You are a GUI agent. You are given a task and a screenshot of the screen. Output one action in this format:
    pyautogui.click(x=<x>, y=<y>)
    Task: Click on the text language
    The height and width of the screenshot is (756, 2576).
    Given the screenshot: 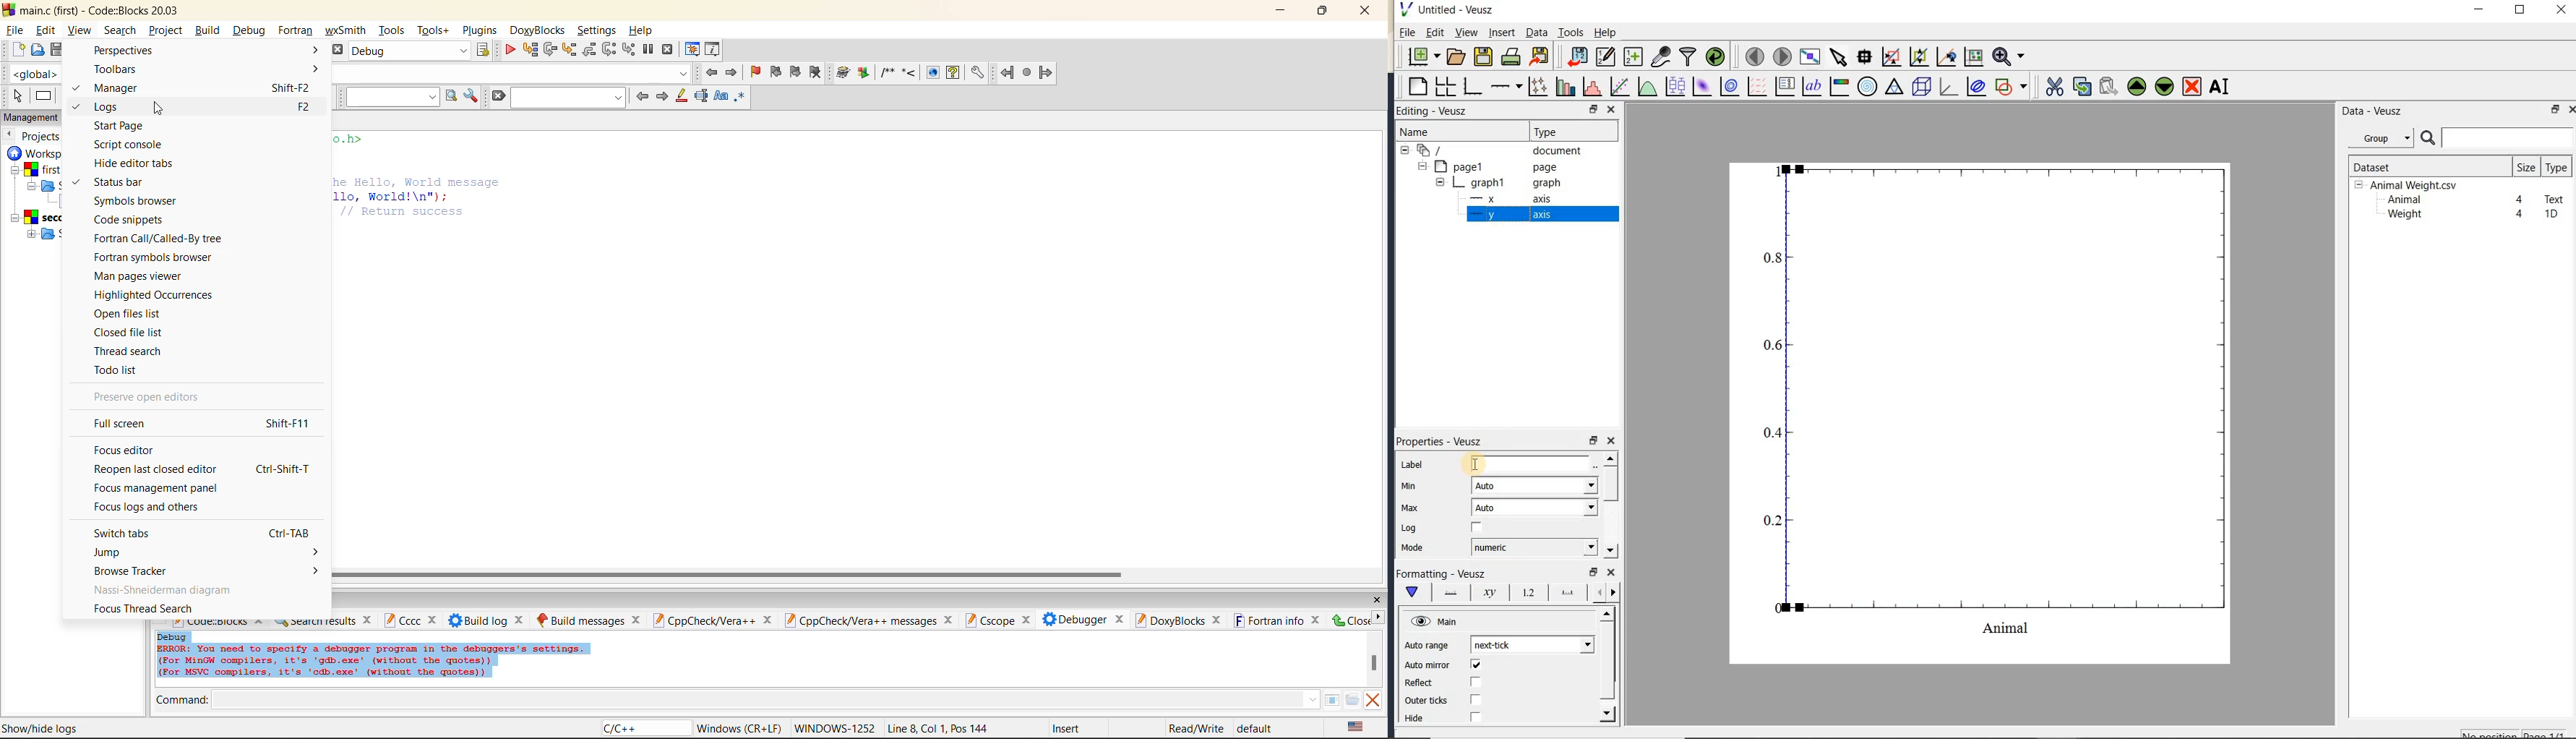 What is the action you would take?
    pyautogui.click(x=1357, y=727)
    